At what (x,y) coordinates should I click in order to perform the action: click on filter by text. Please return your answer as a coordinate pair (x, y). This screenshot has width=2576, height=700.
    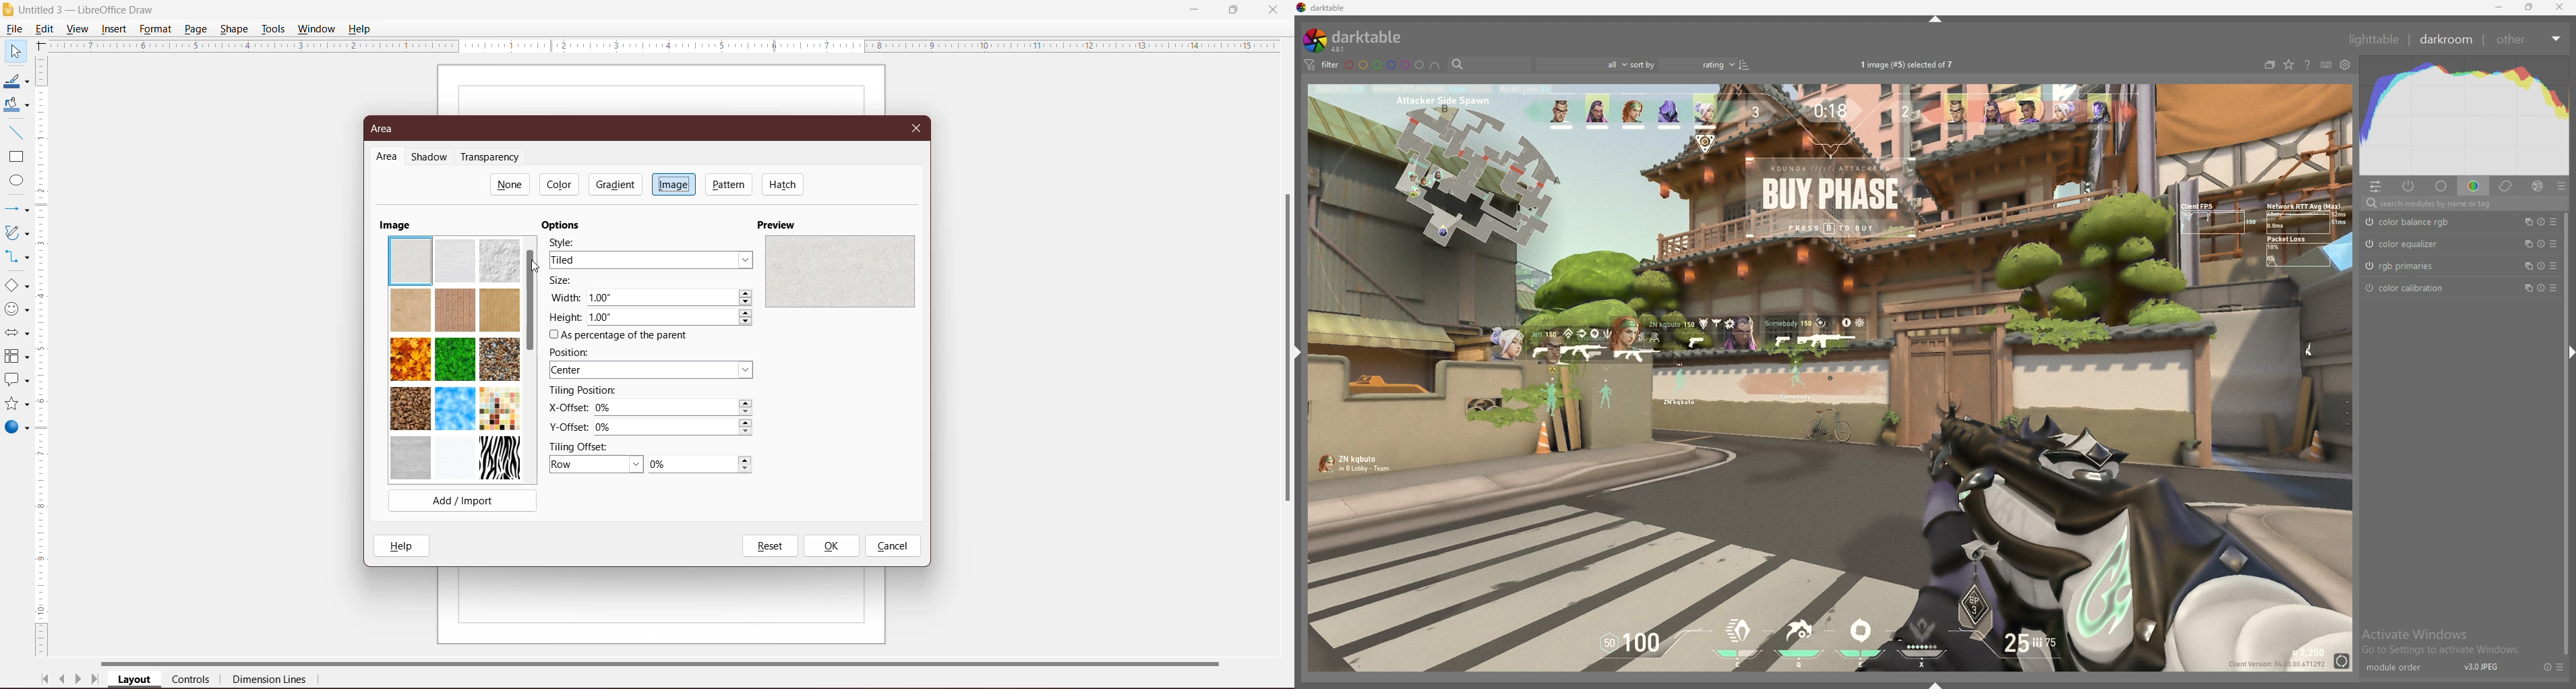
    Looking at the image, I should click on (1489, 65).